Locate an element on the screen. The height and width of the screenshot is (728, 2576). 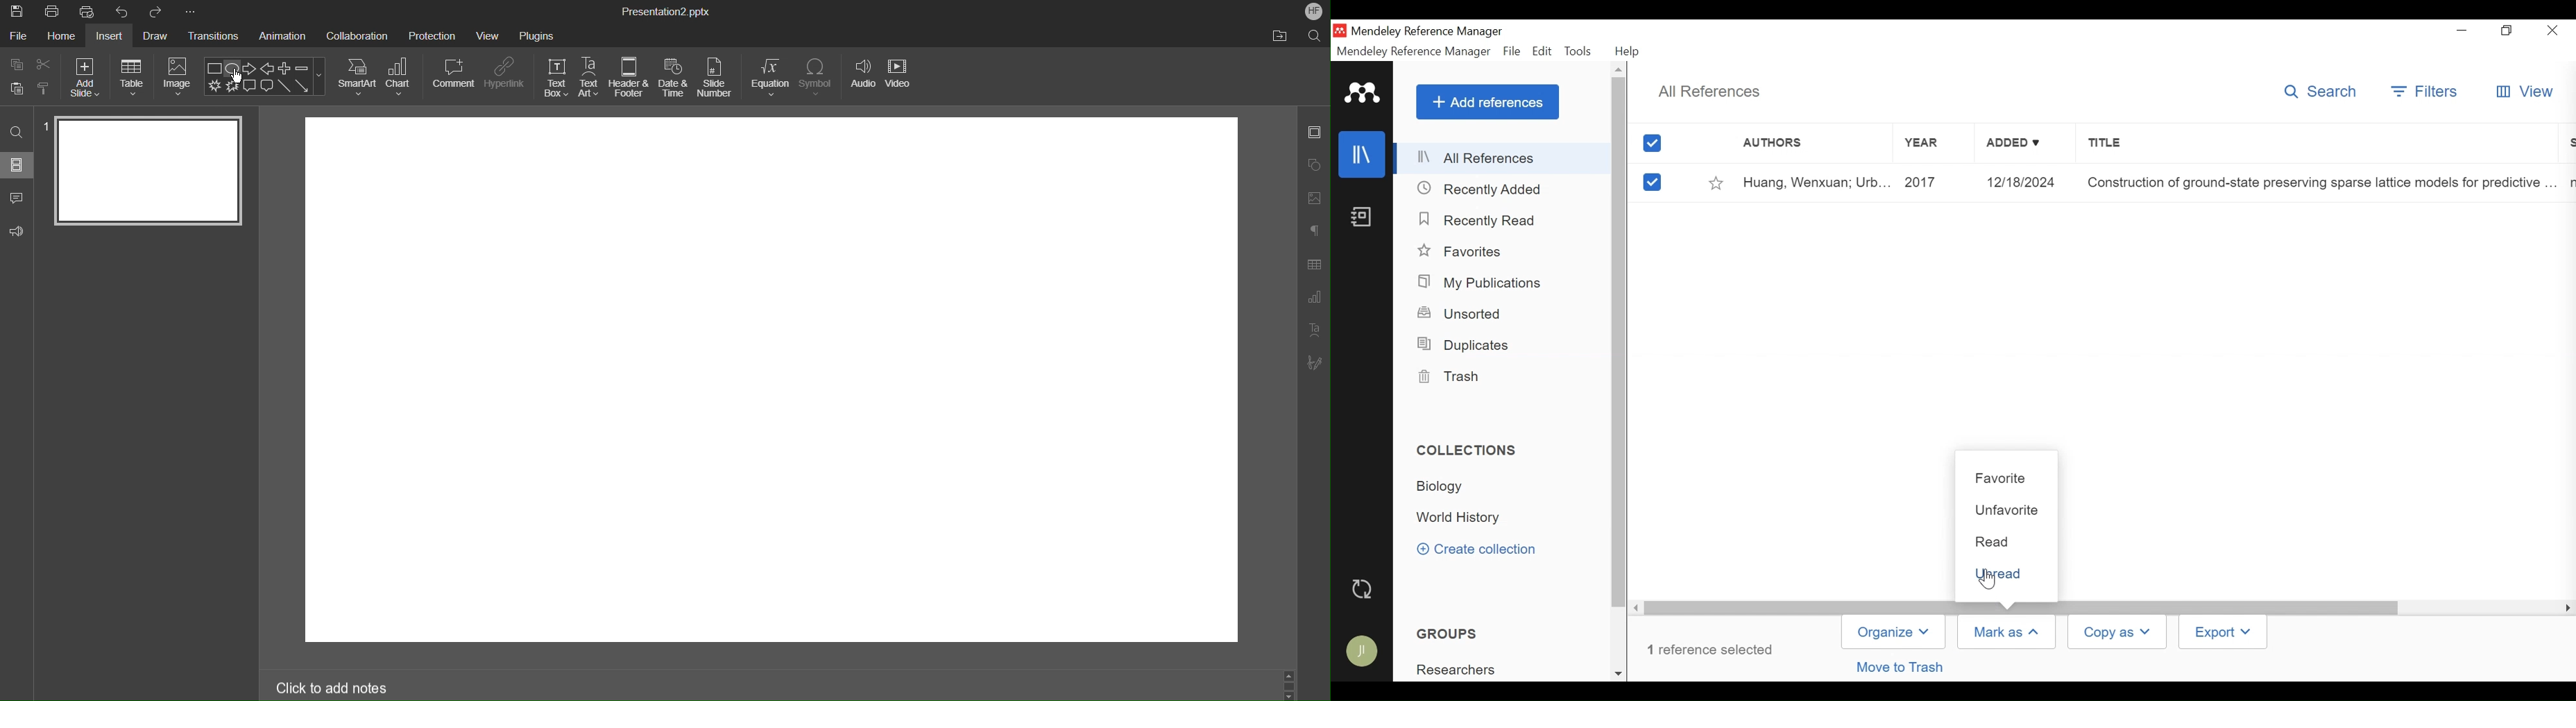
Recently Added is located at coordinates (1480, 190).